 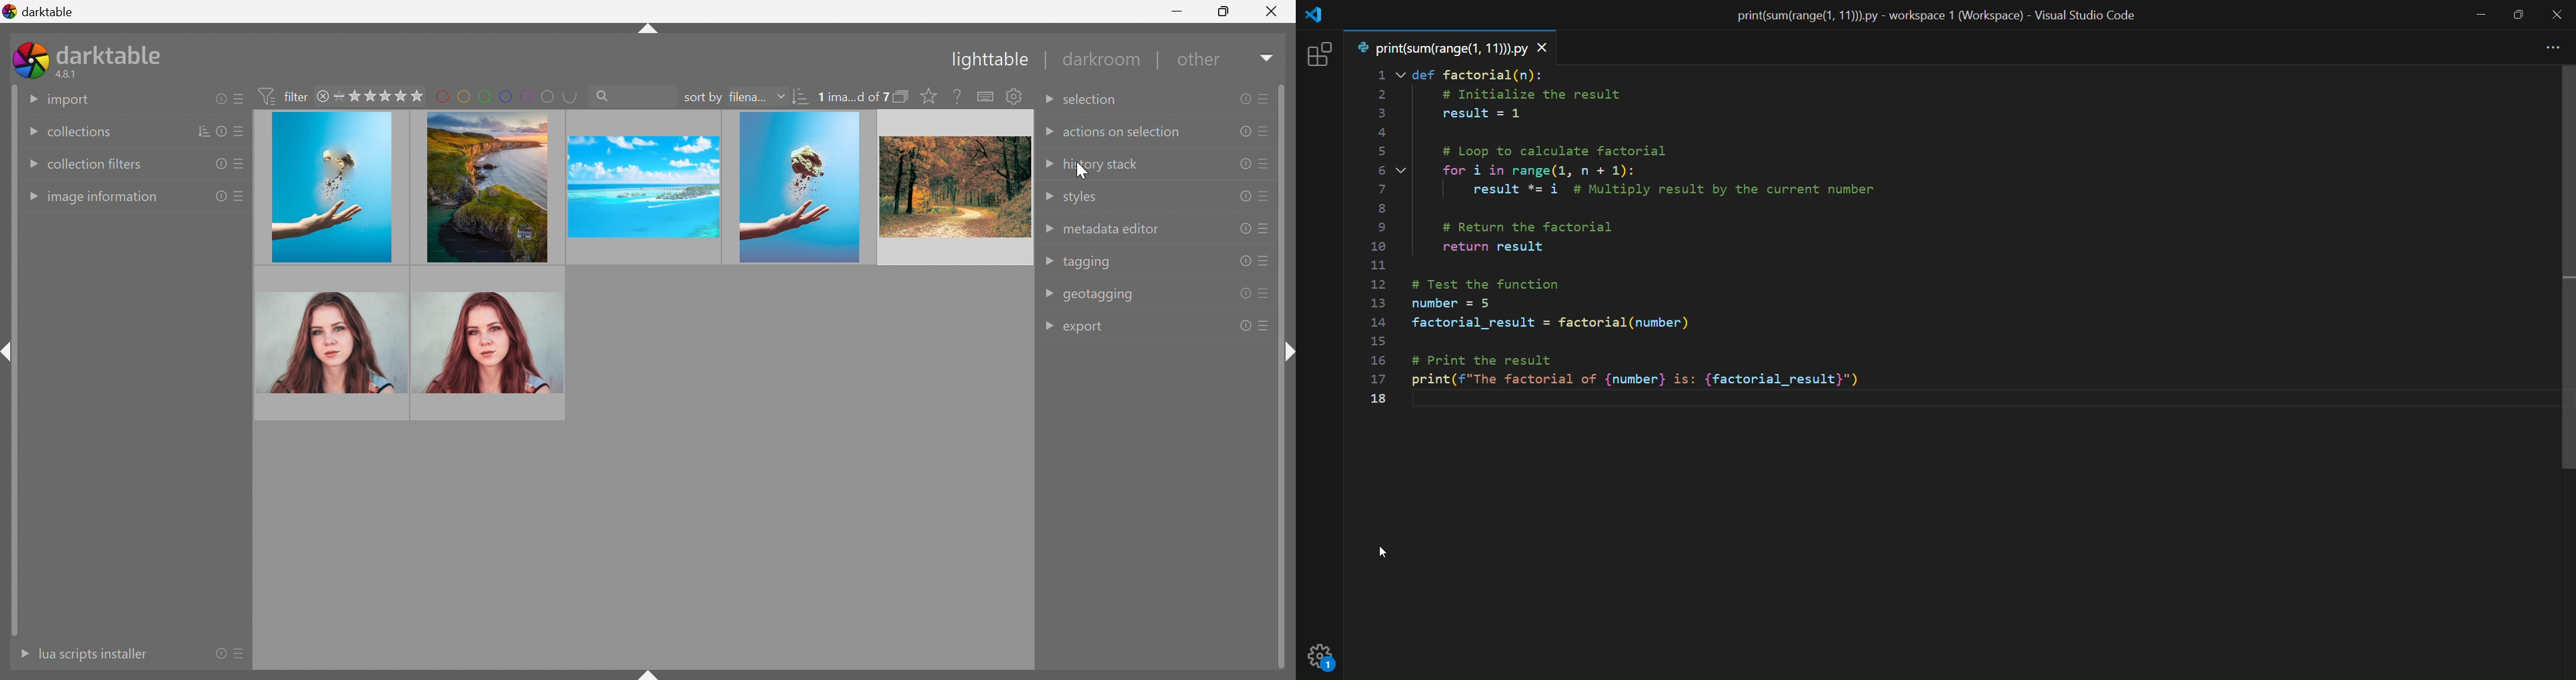 I want to click on collection filters, so click(x=96, y=164).